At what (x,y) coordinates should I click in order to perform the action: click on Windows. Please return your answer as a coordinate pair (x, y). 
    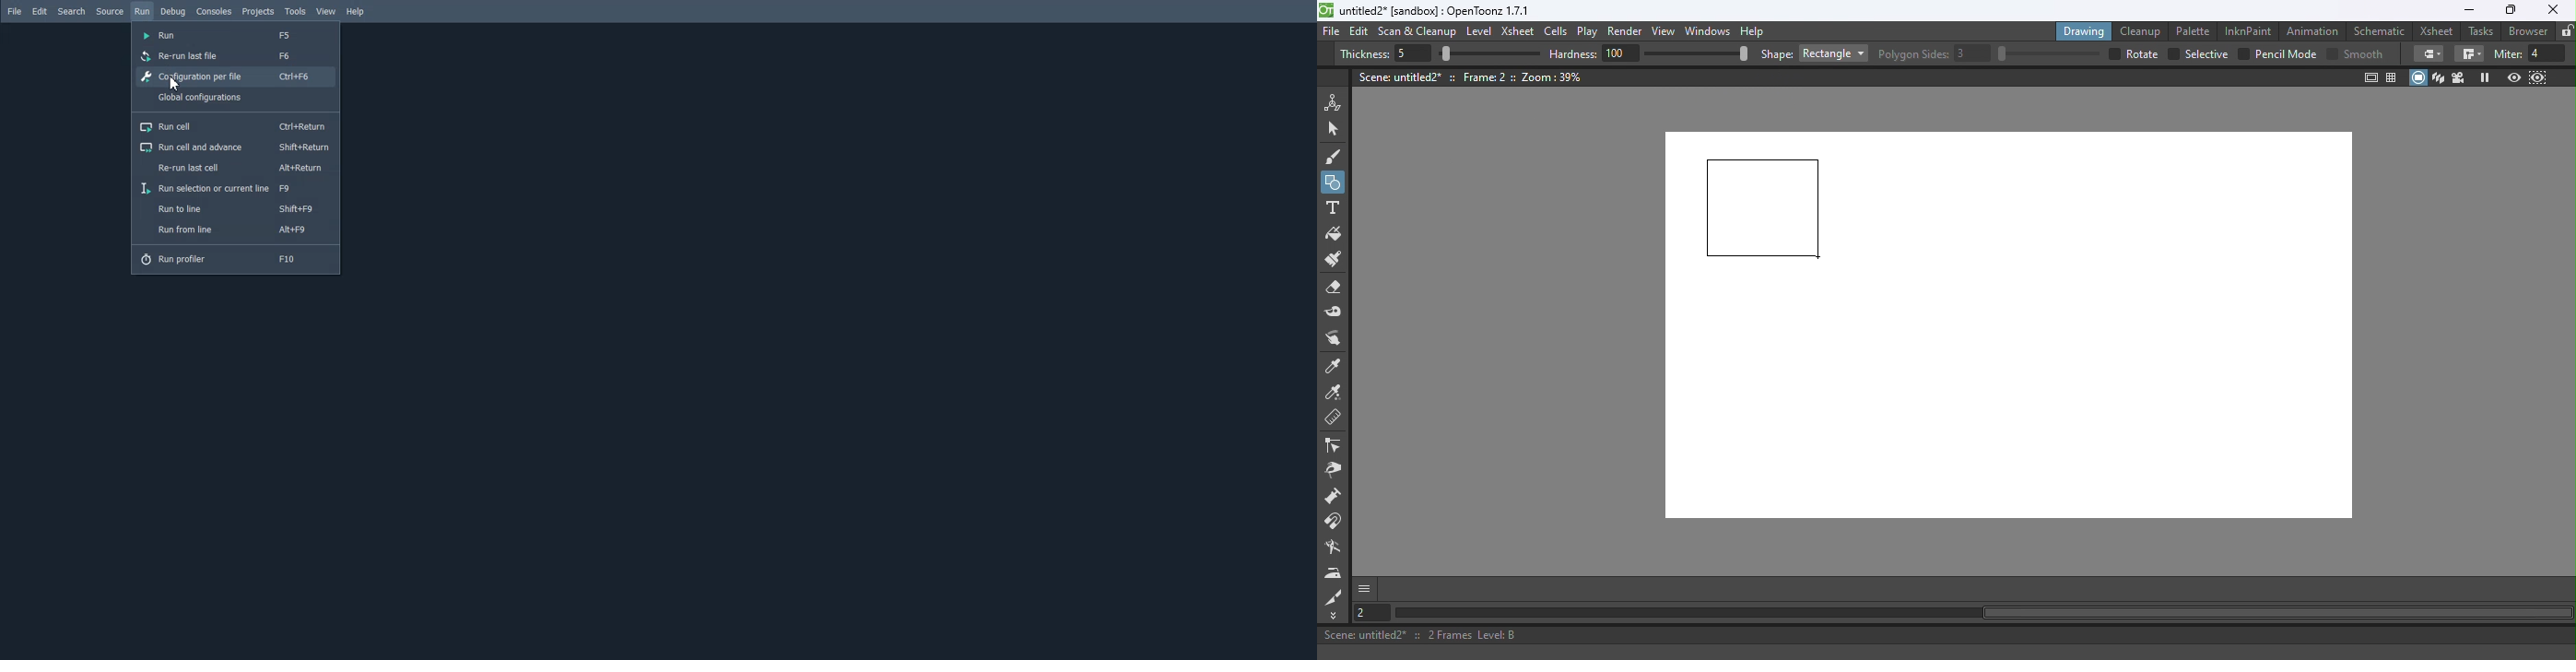
    Looking at the image, I should click on (1709, 32).